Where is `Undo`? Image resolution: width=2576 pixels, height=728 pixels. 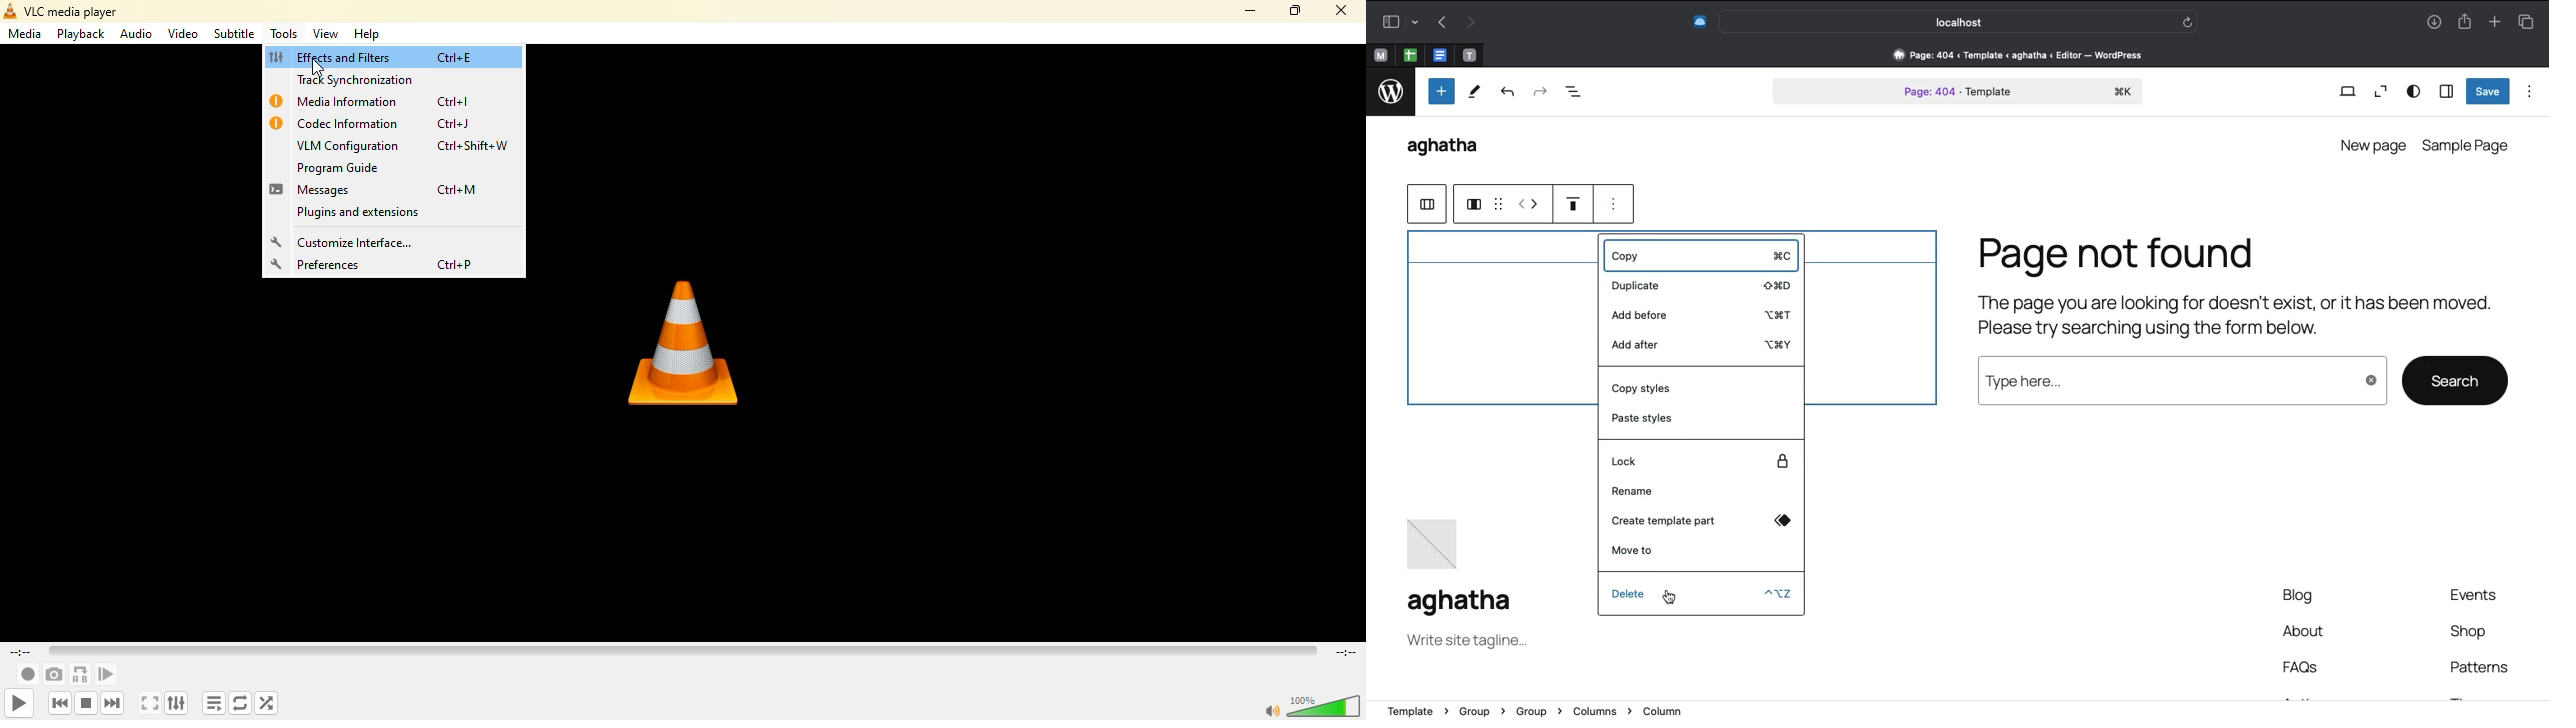
Undo is located at coordinates (1442, 21).